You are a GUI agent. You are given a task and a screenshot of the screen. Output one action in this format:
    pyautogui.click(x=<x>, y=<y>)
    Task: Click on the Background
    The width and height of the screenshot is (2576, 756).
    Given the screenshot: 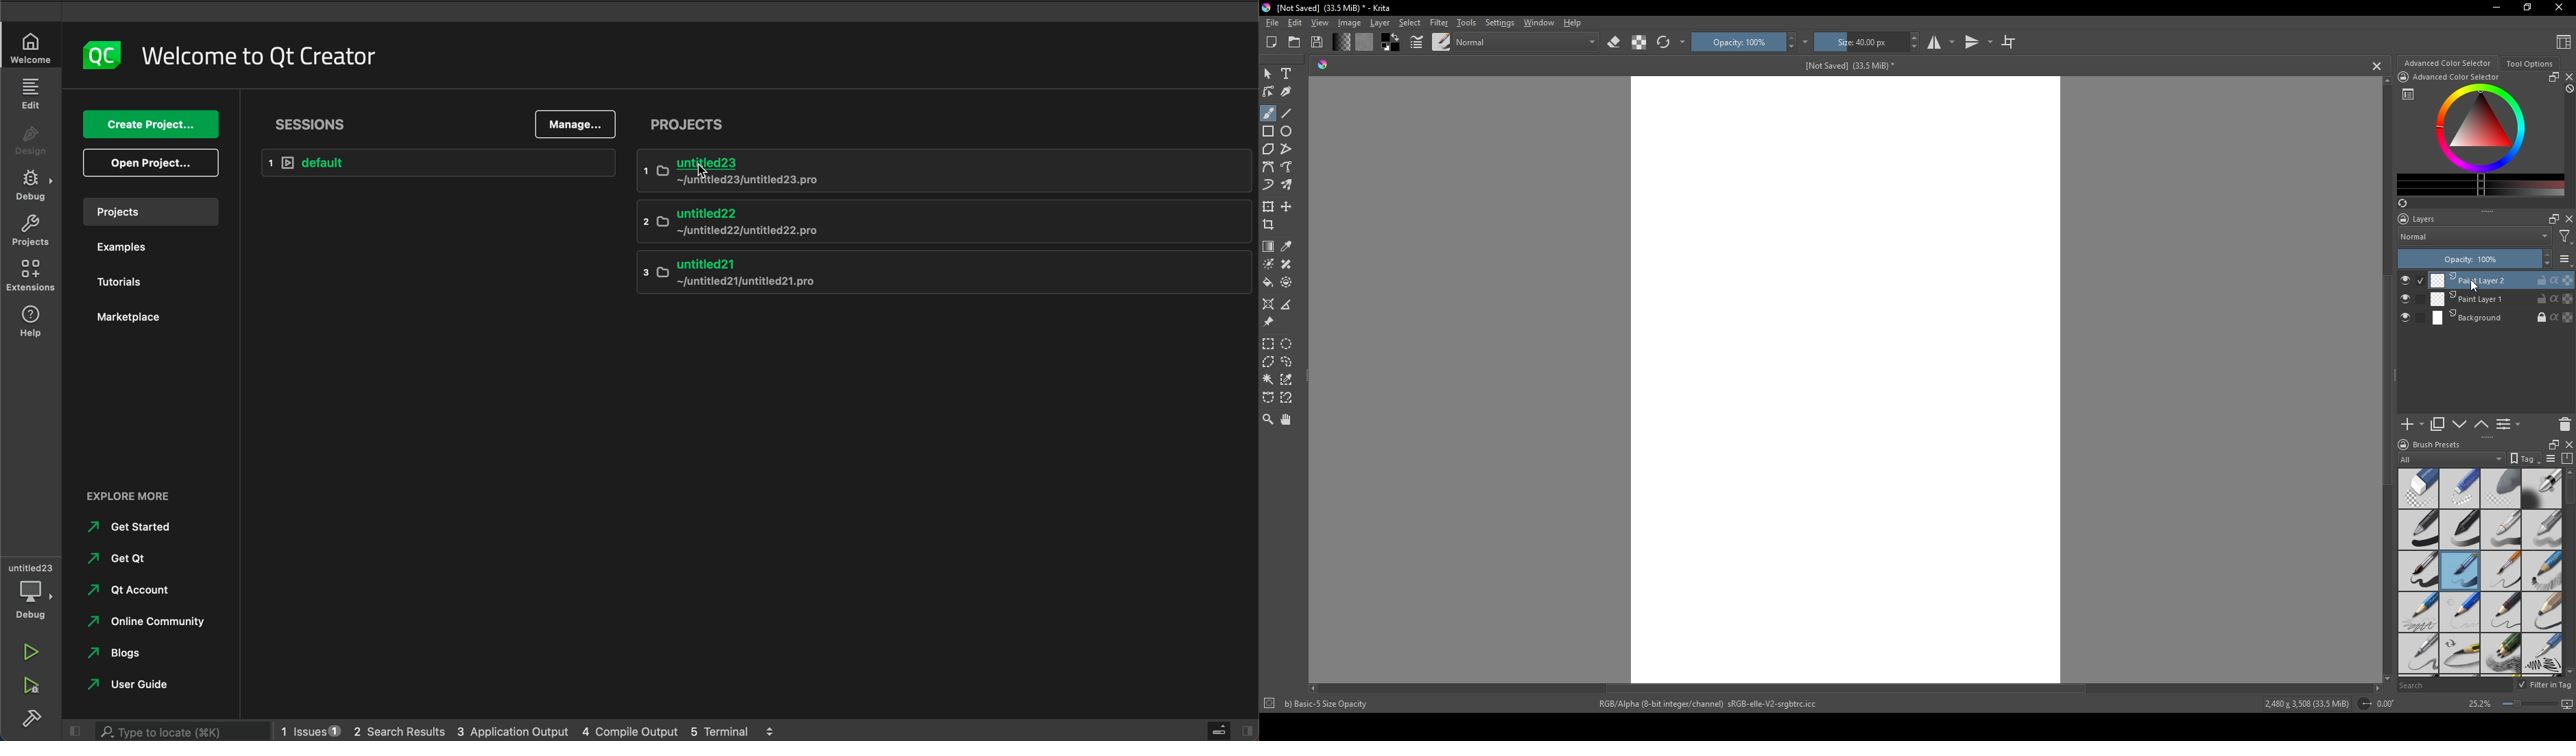 What is the action you would take?
    pyautogui.click(x=2503, y=318)
    